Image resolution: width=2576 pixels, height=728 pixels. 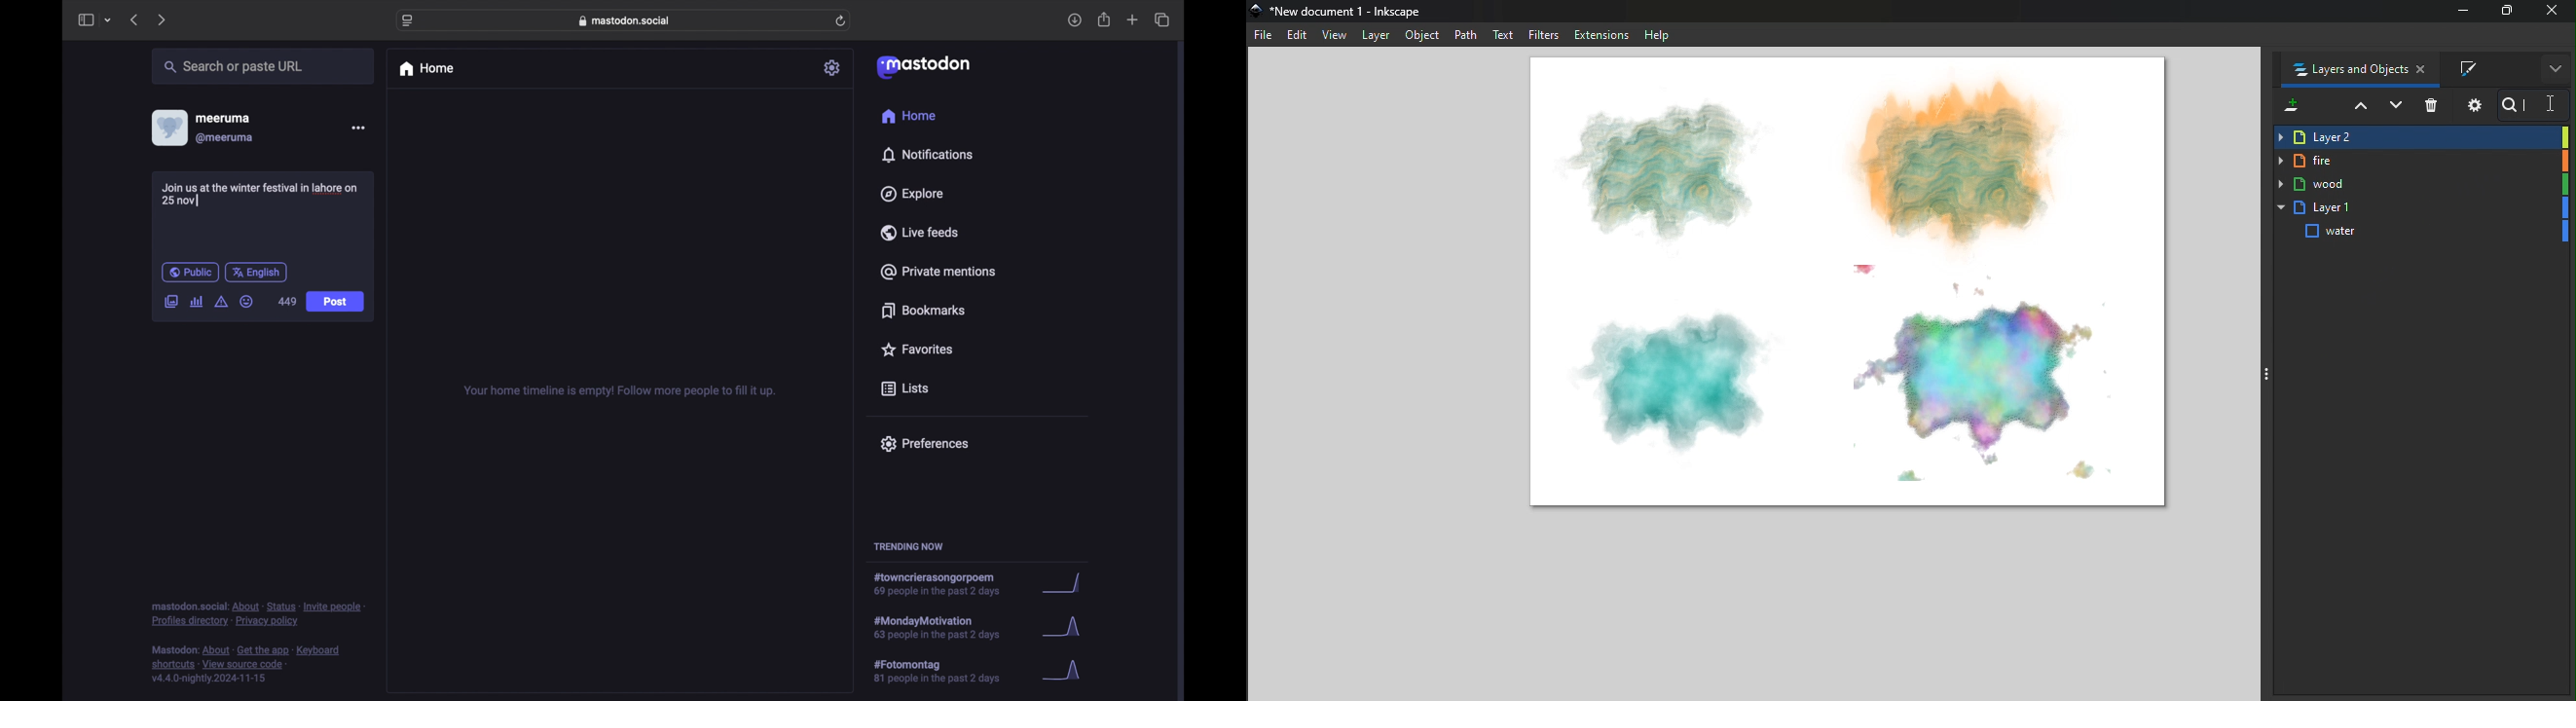 What do you see at coordinates (1105, 20) in the screenshot?
I see `share` at bounding box center [1105, 20].